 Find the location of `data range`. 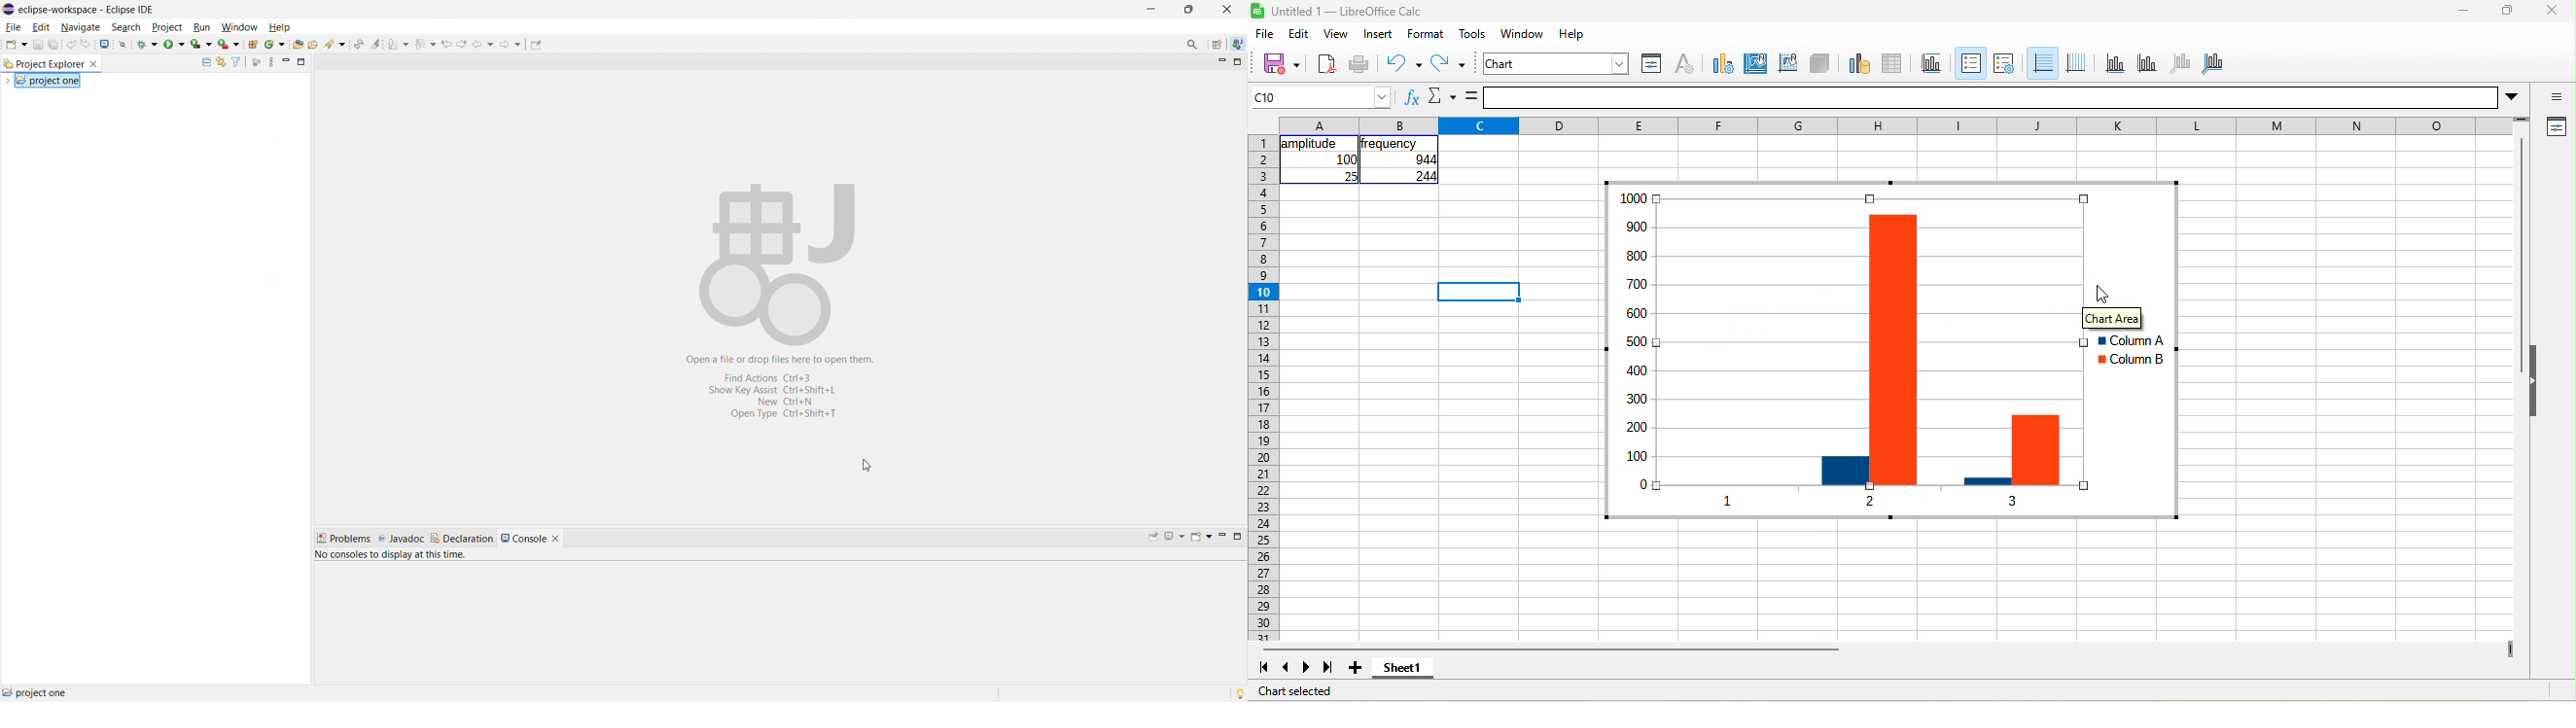

data range is located at coordinates (1856, 62).